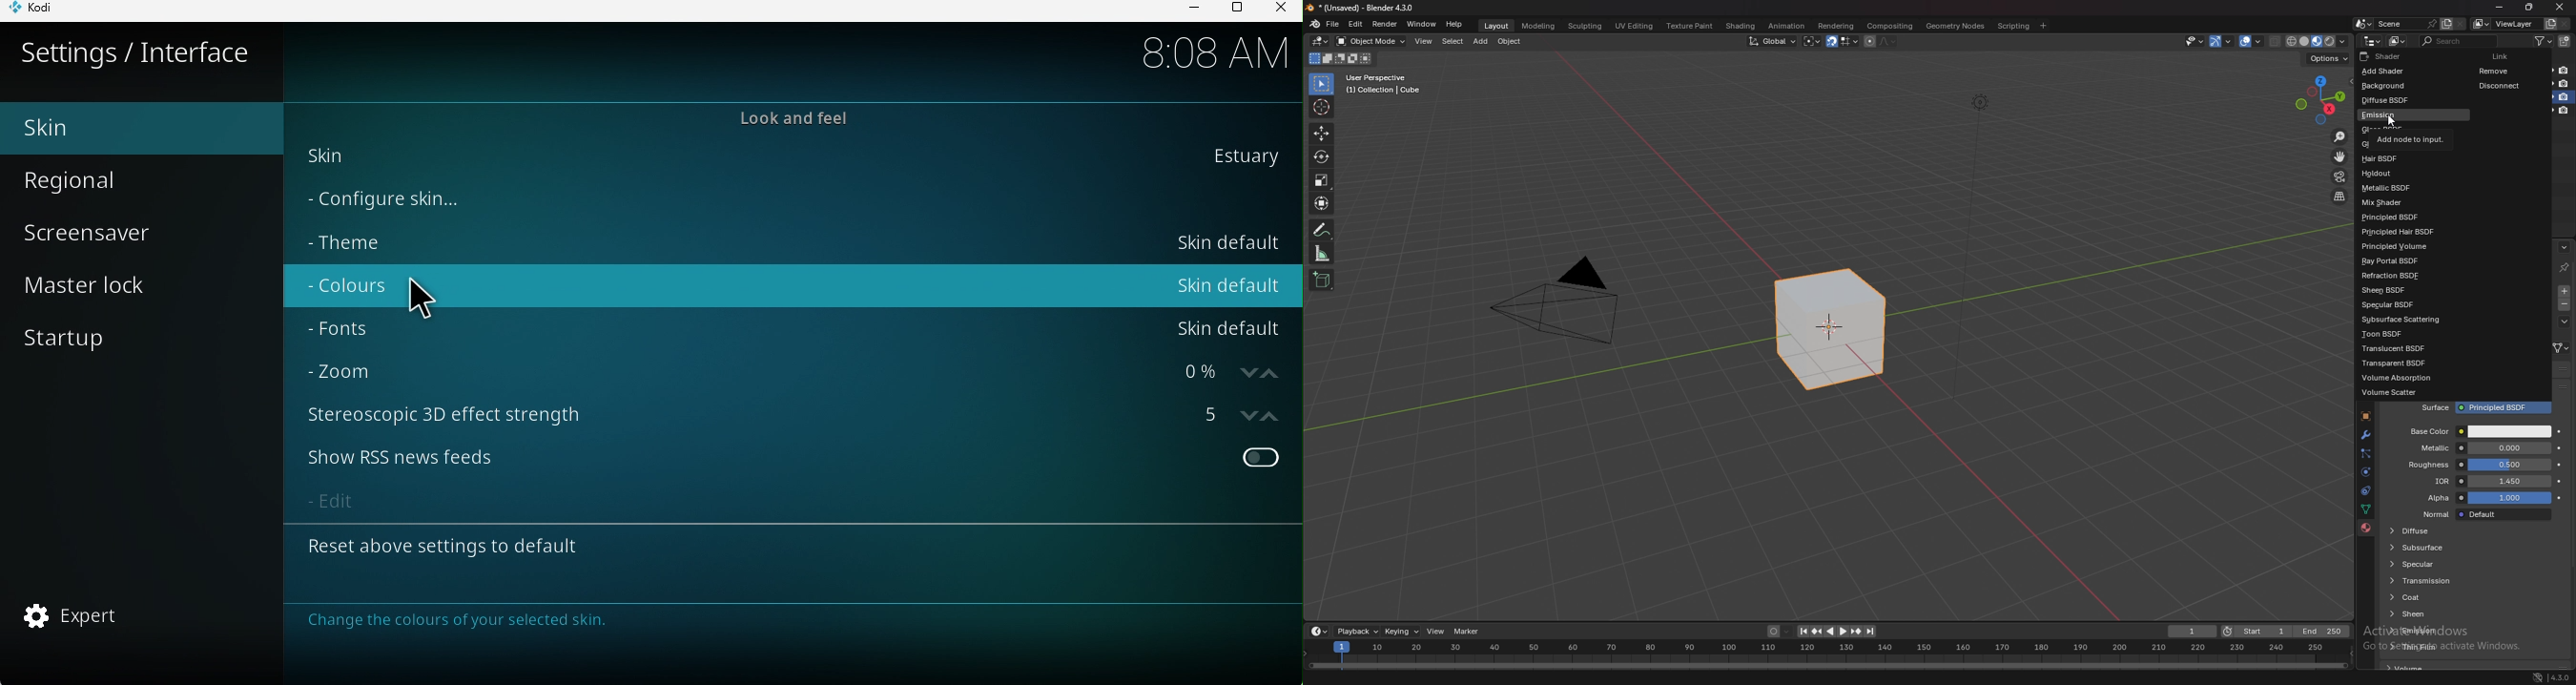 Image resolution: width=2576 pixels, height=700 pixels. What do you see at coordinates (790, 458) in the screenshot?
I see `Show RSS news feeds` at bounding box center [790, 458].